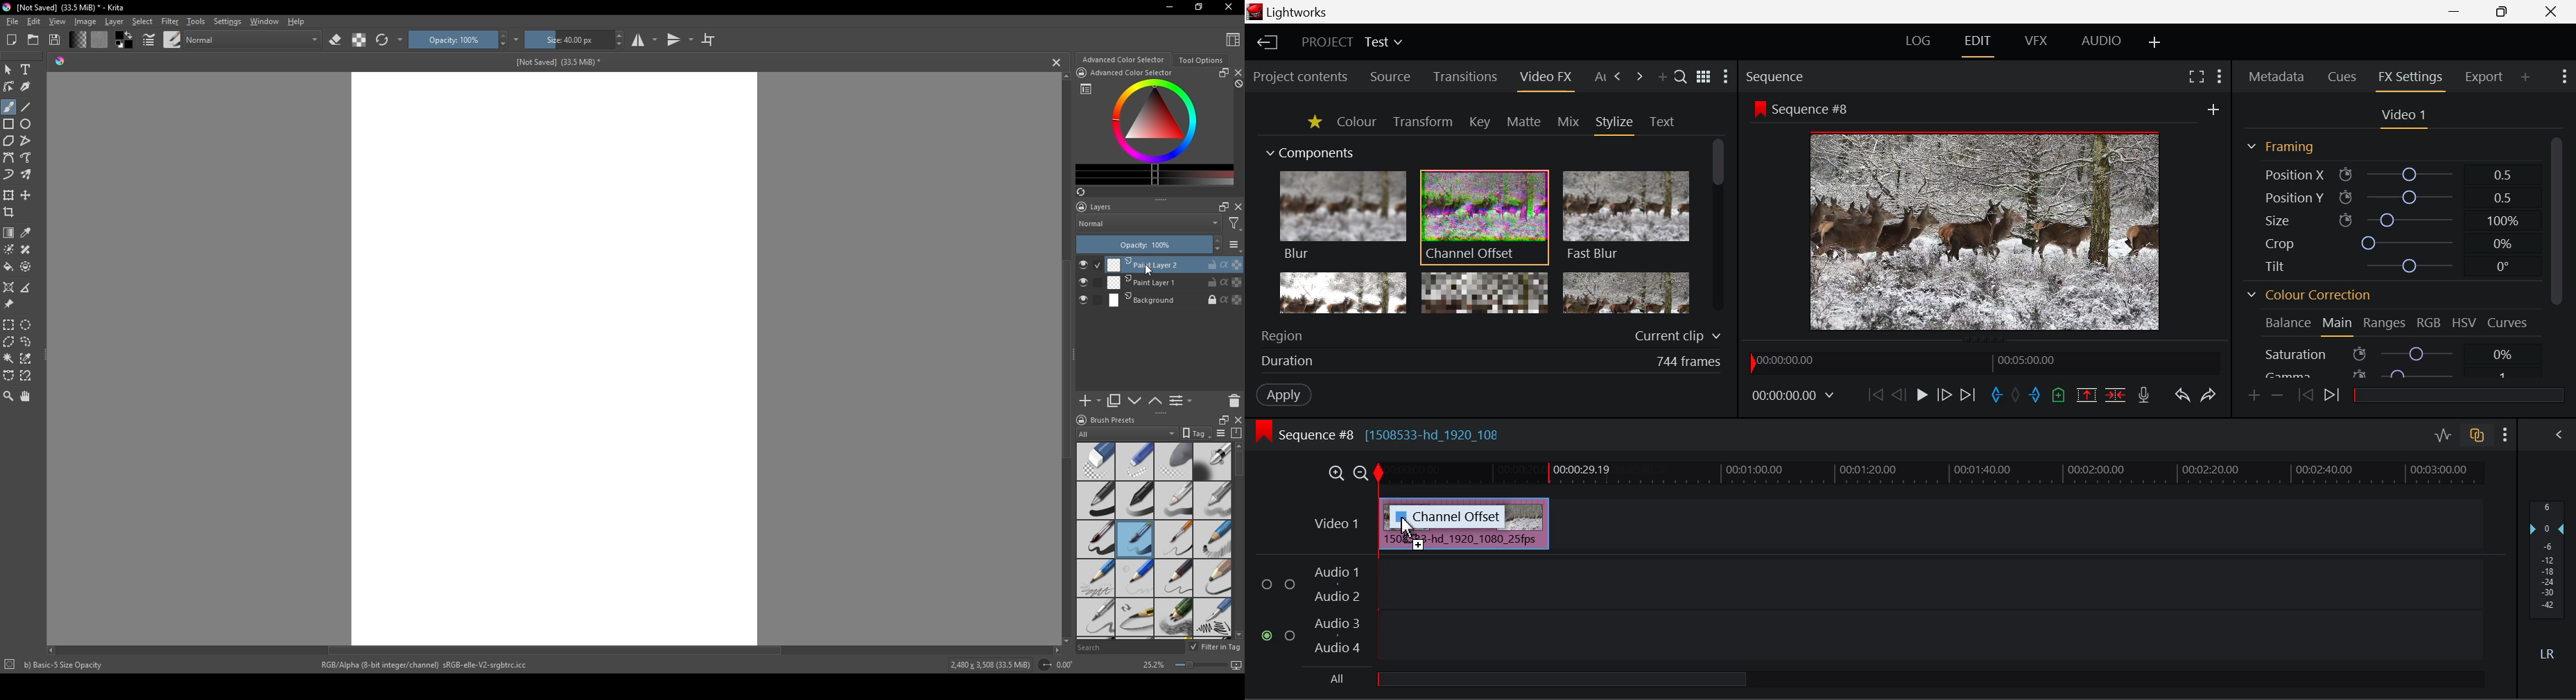 Image resolution: width=2576 pixels, height=700 pixels. Describe the element at coordinates (2525, 78) in the screenshot. I see `Add Panel` at that location.